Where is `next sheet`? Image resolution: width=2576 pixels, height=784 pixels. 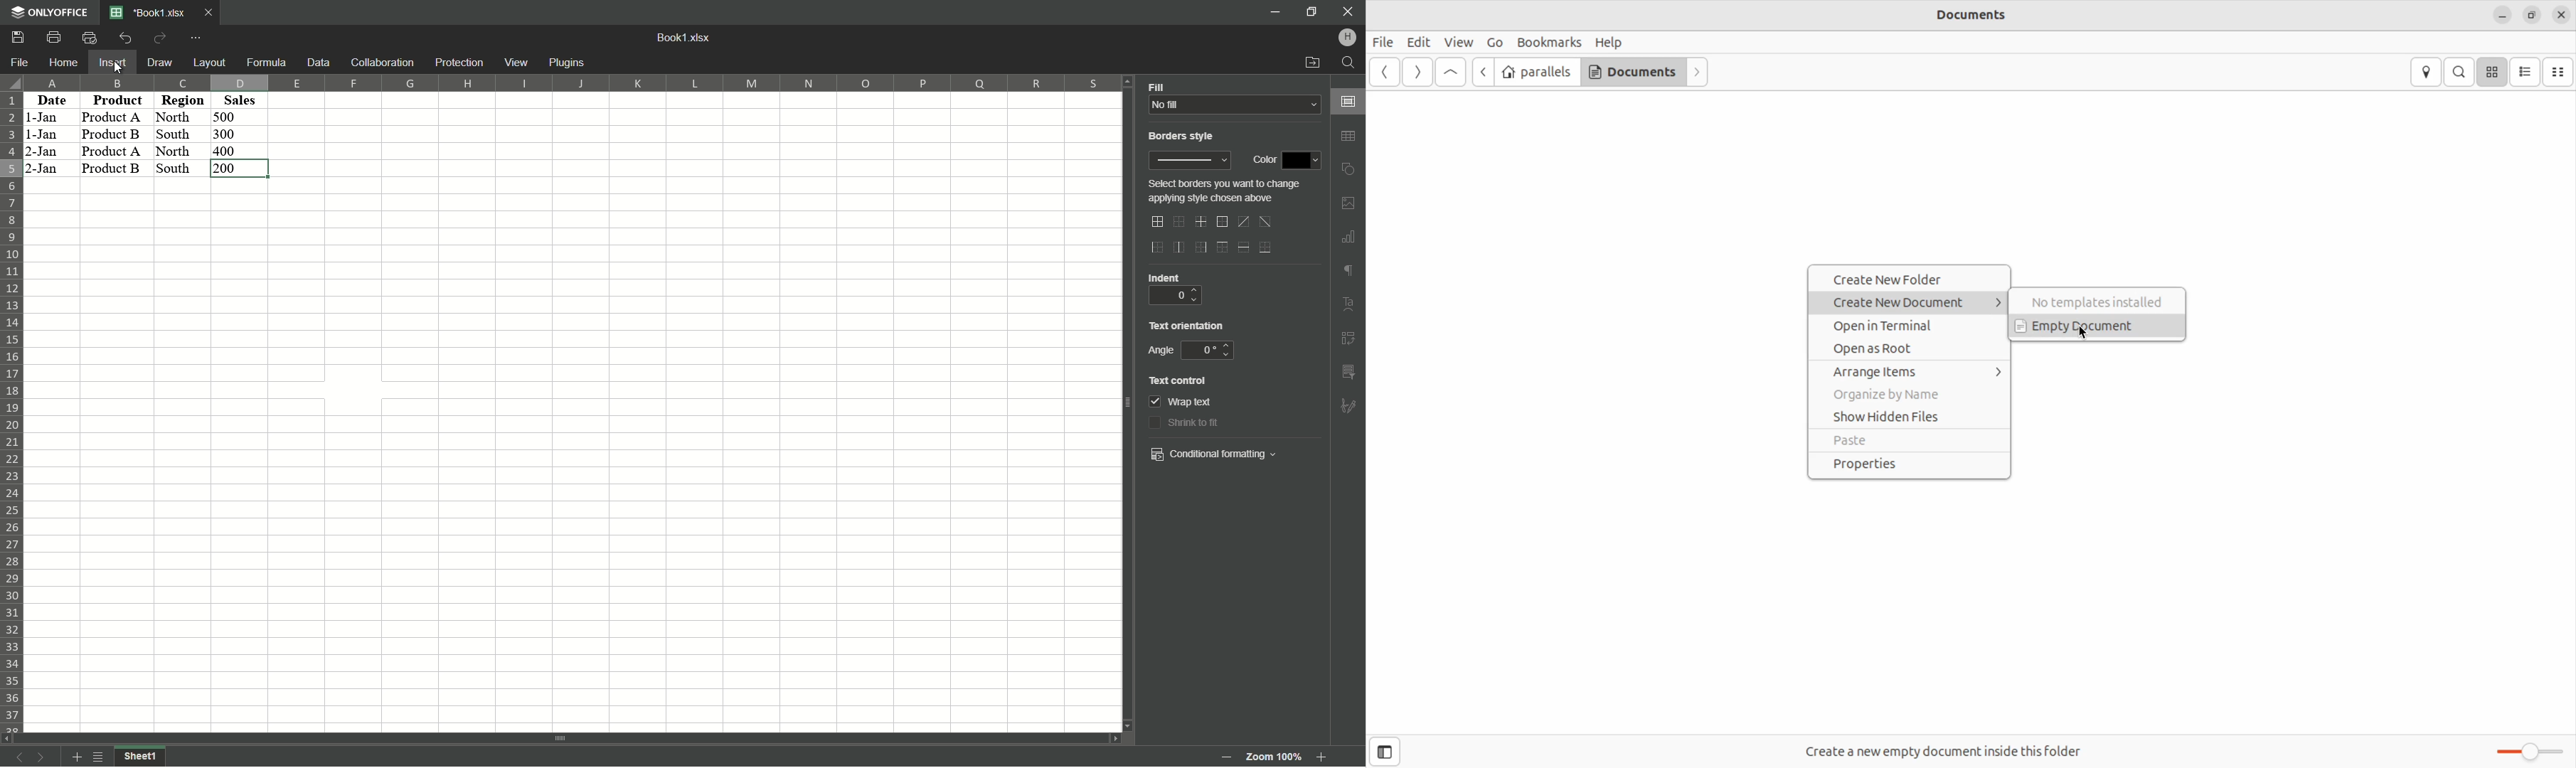 next sheet is located at coordinates (44, 757).